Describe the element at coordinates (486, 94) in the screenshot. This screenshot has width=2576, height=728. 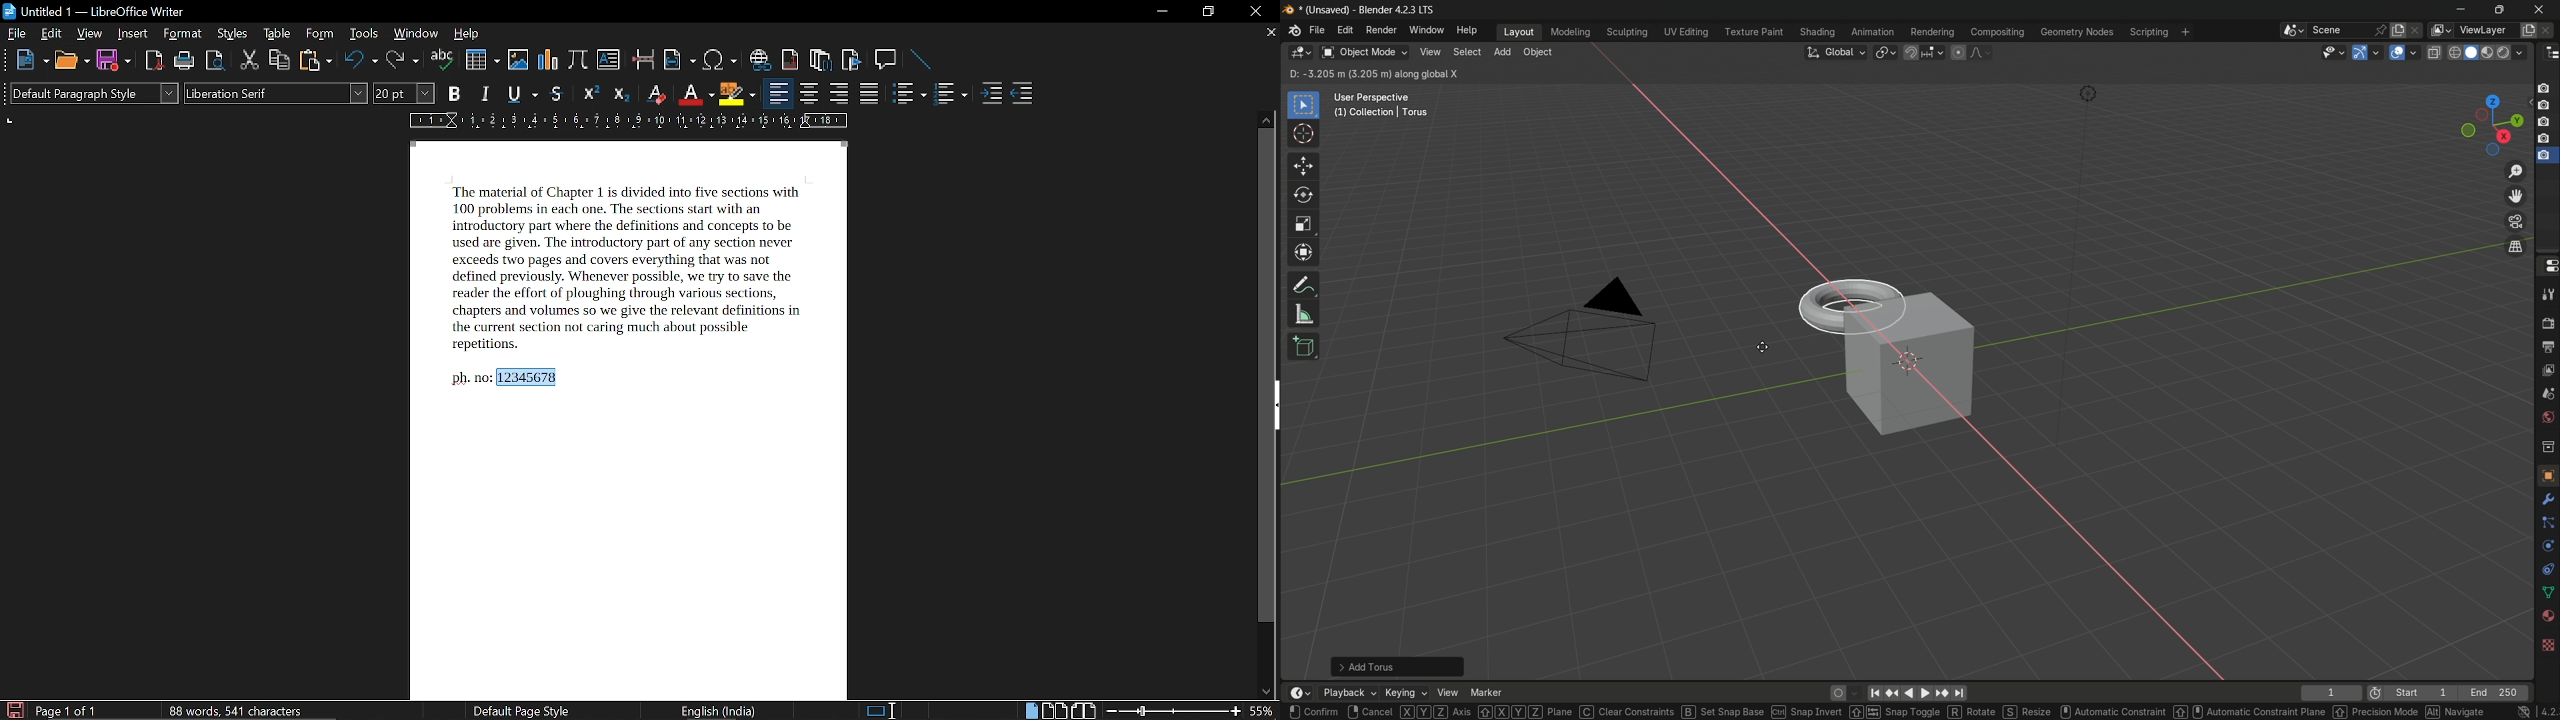
I see `italic` at that location.